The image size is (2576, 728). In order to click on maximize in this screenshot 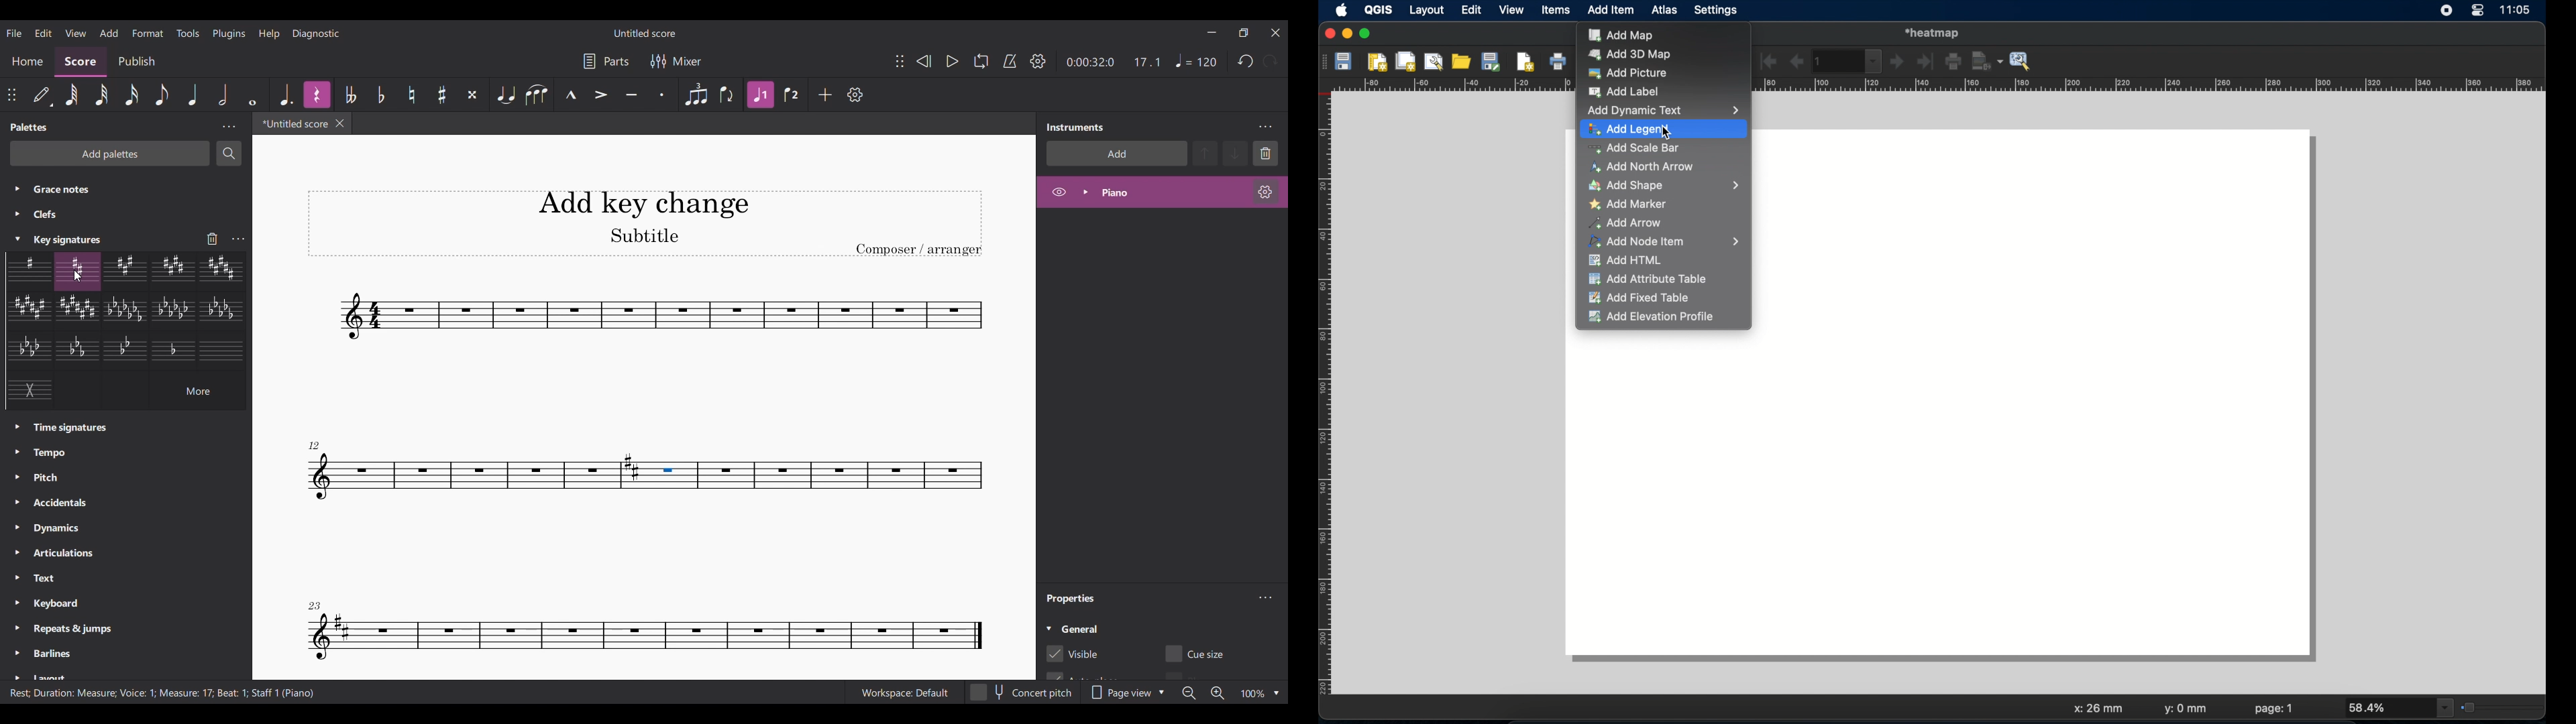, I will do `click(1366, 34)`.